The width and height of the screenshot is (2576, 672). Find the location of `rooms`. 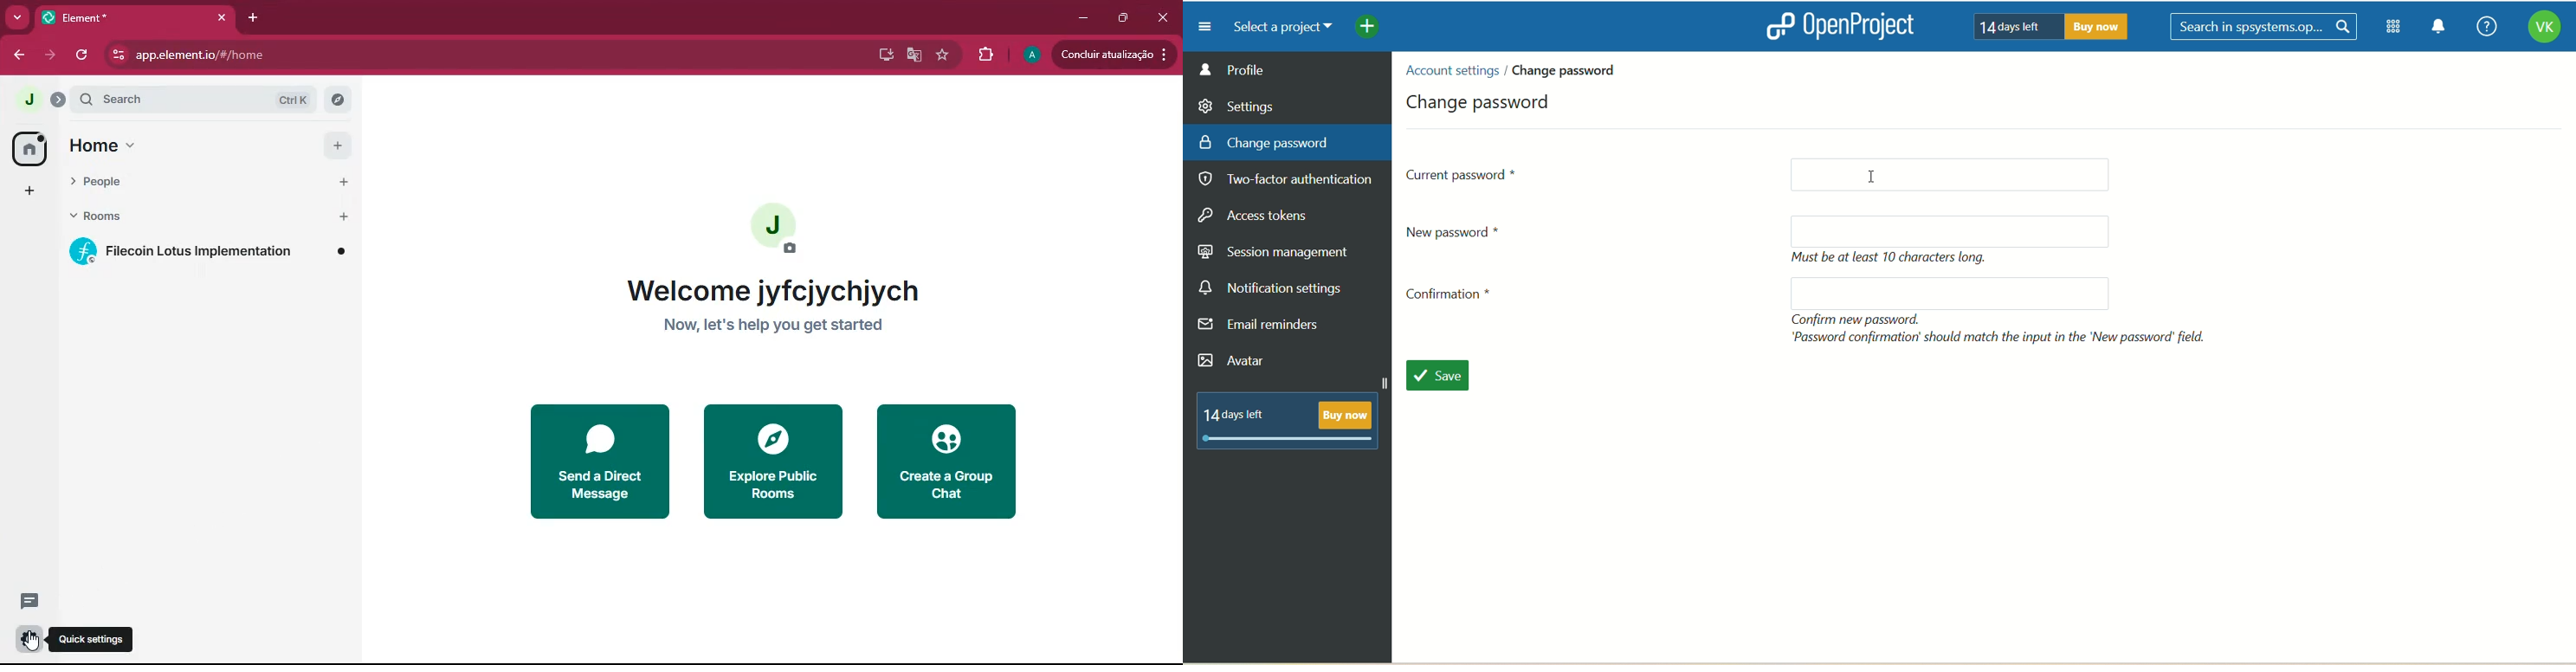

rooms is located at coordinates (178, 216).